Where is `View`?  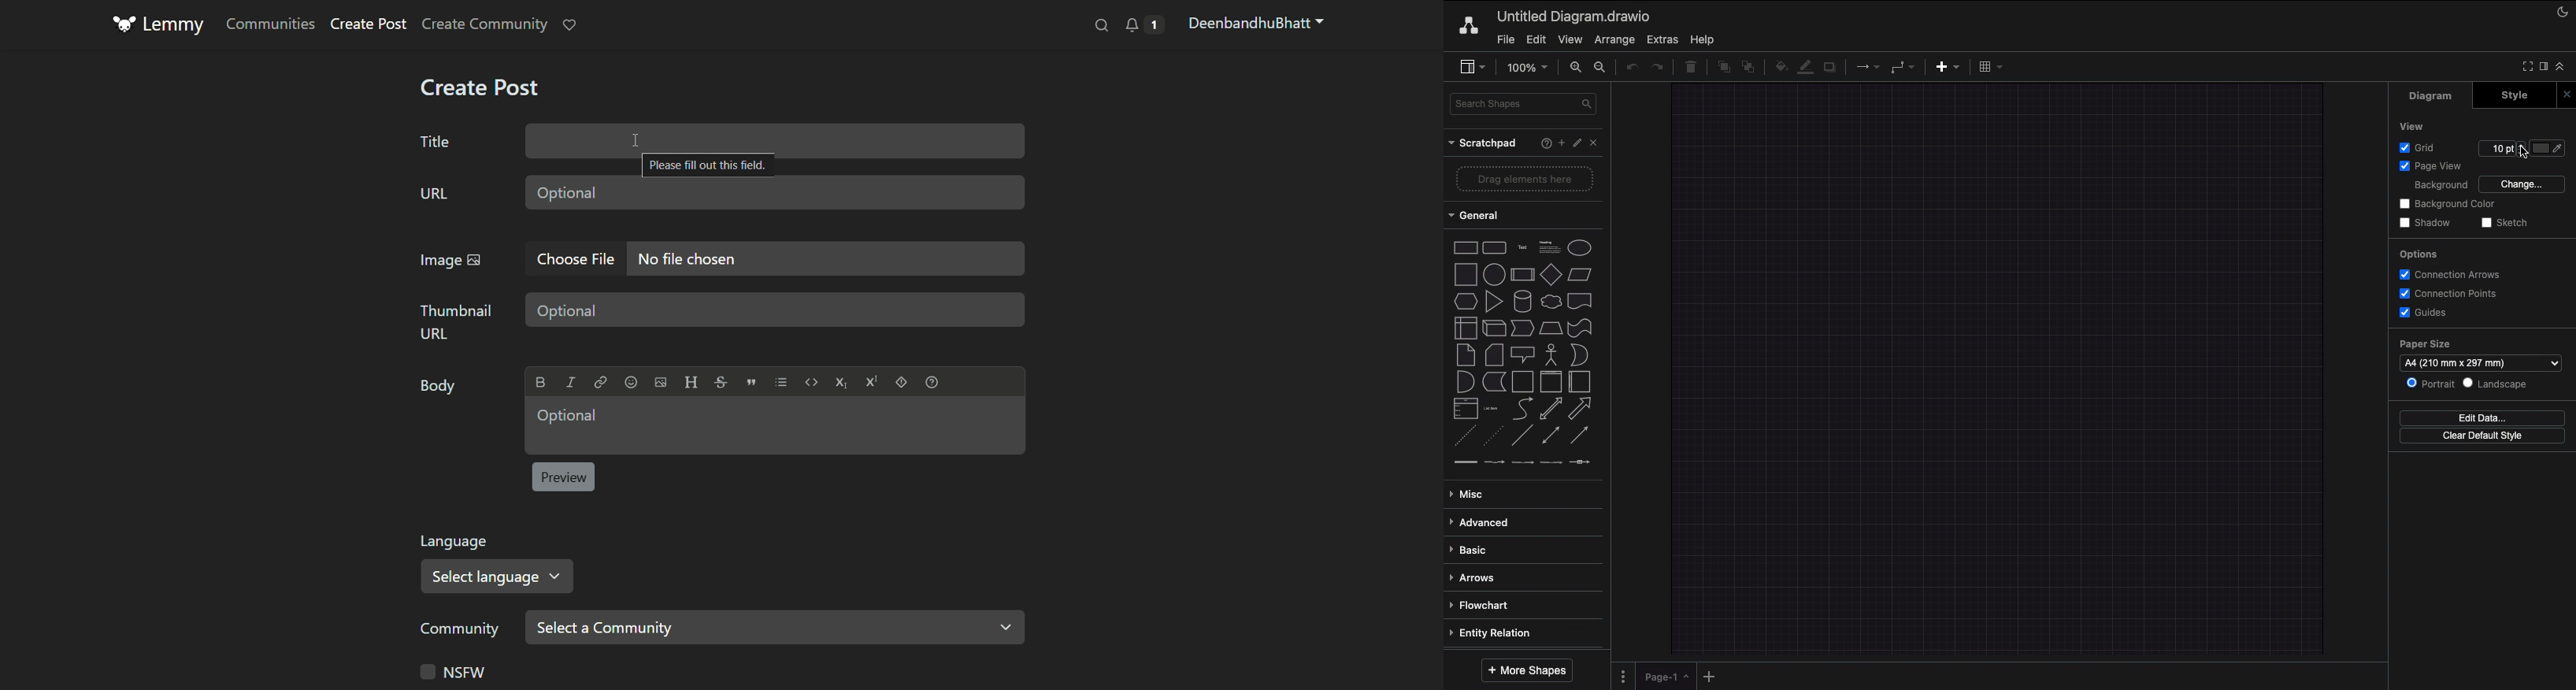 View is located at coordinates (1569, 40).